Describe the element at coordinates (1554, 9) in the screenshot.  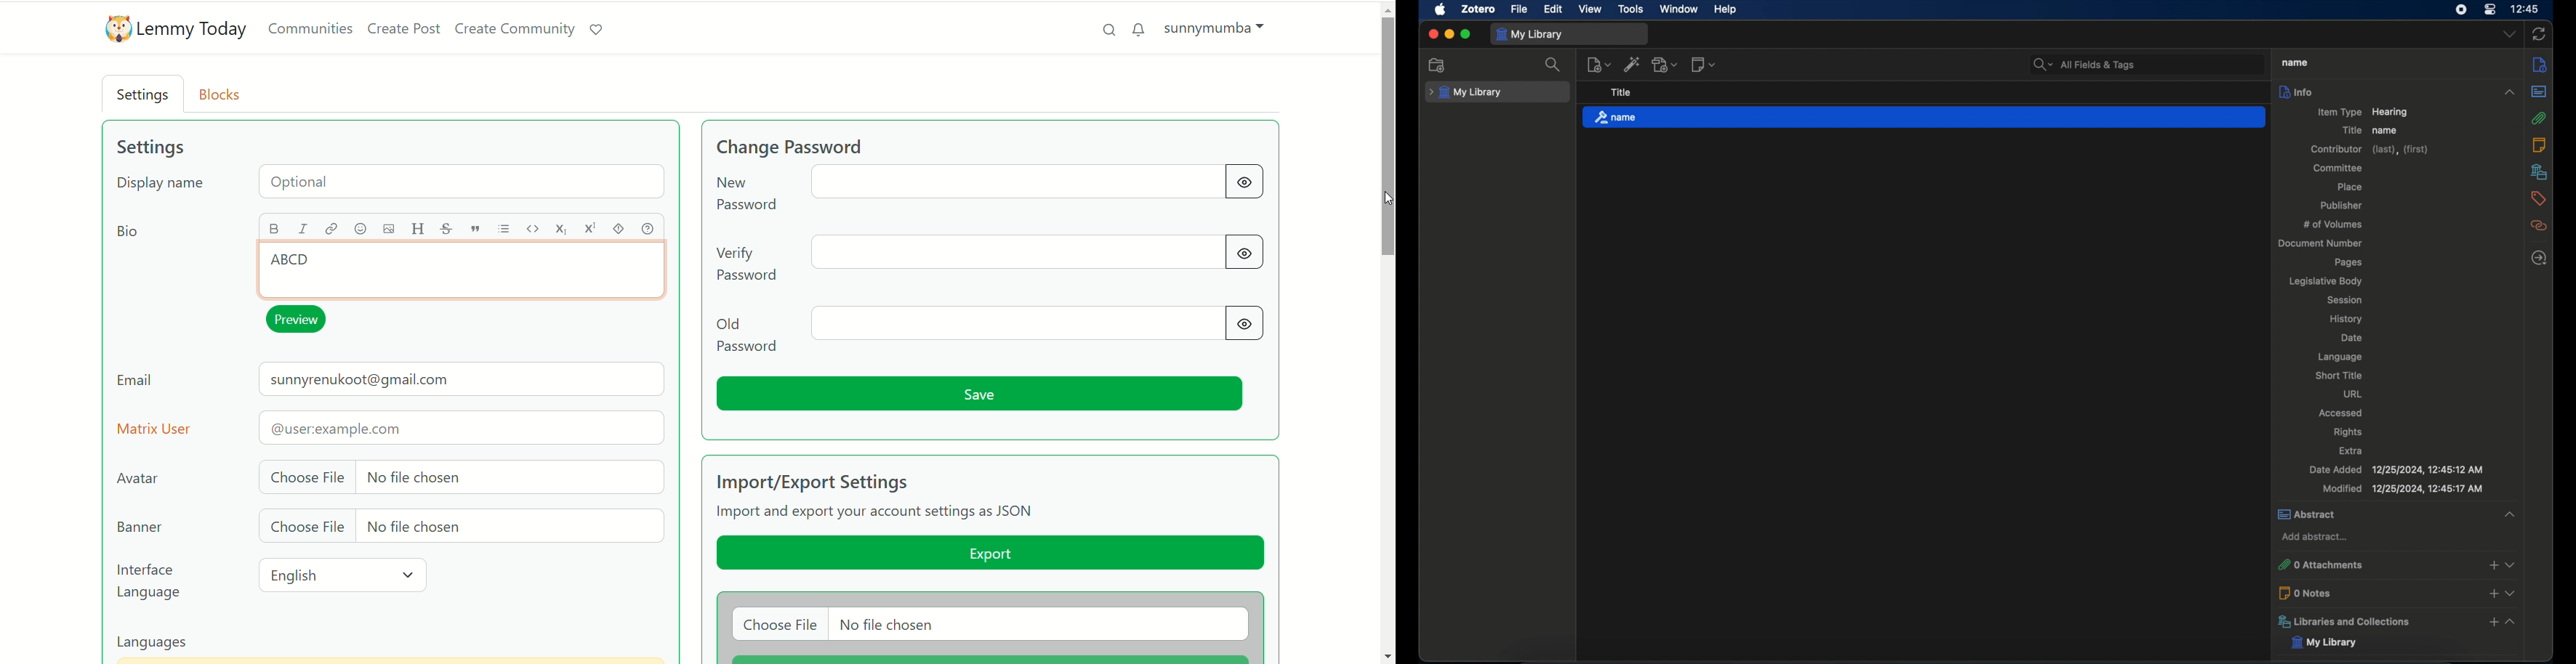
I see `edit` at that location.